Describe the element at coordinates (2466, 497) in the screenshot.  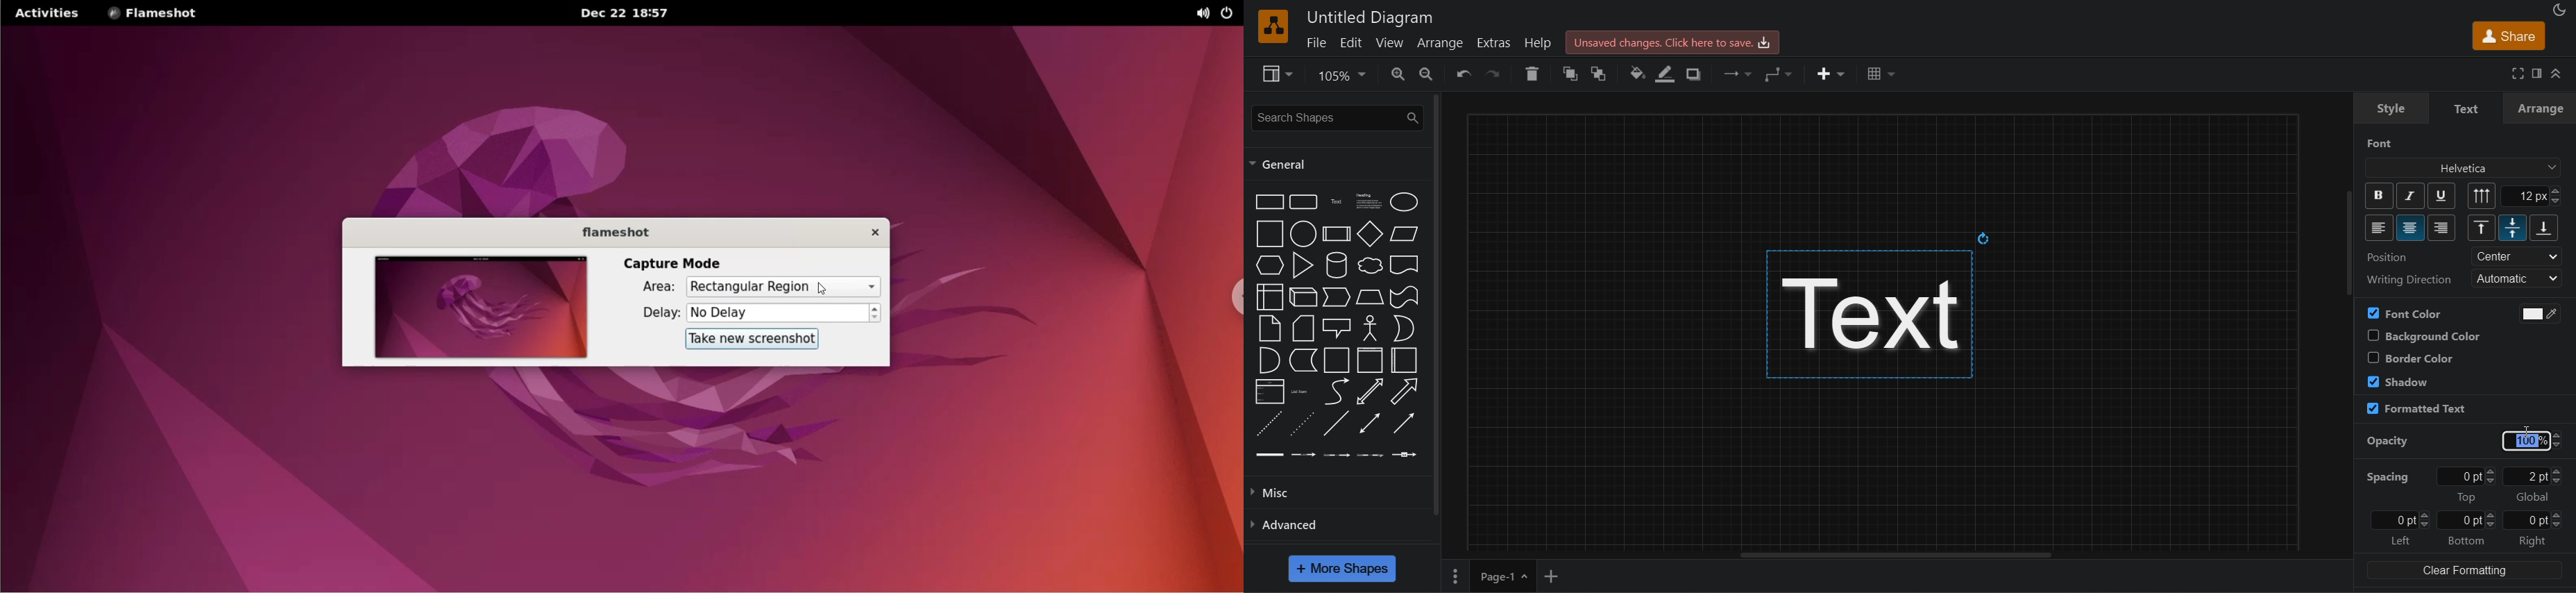
I see `top` at that location.